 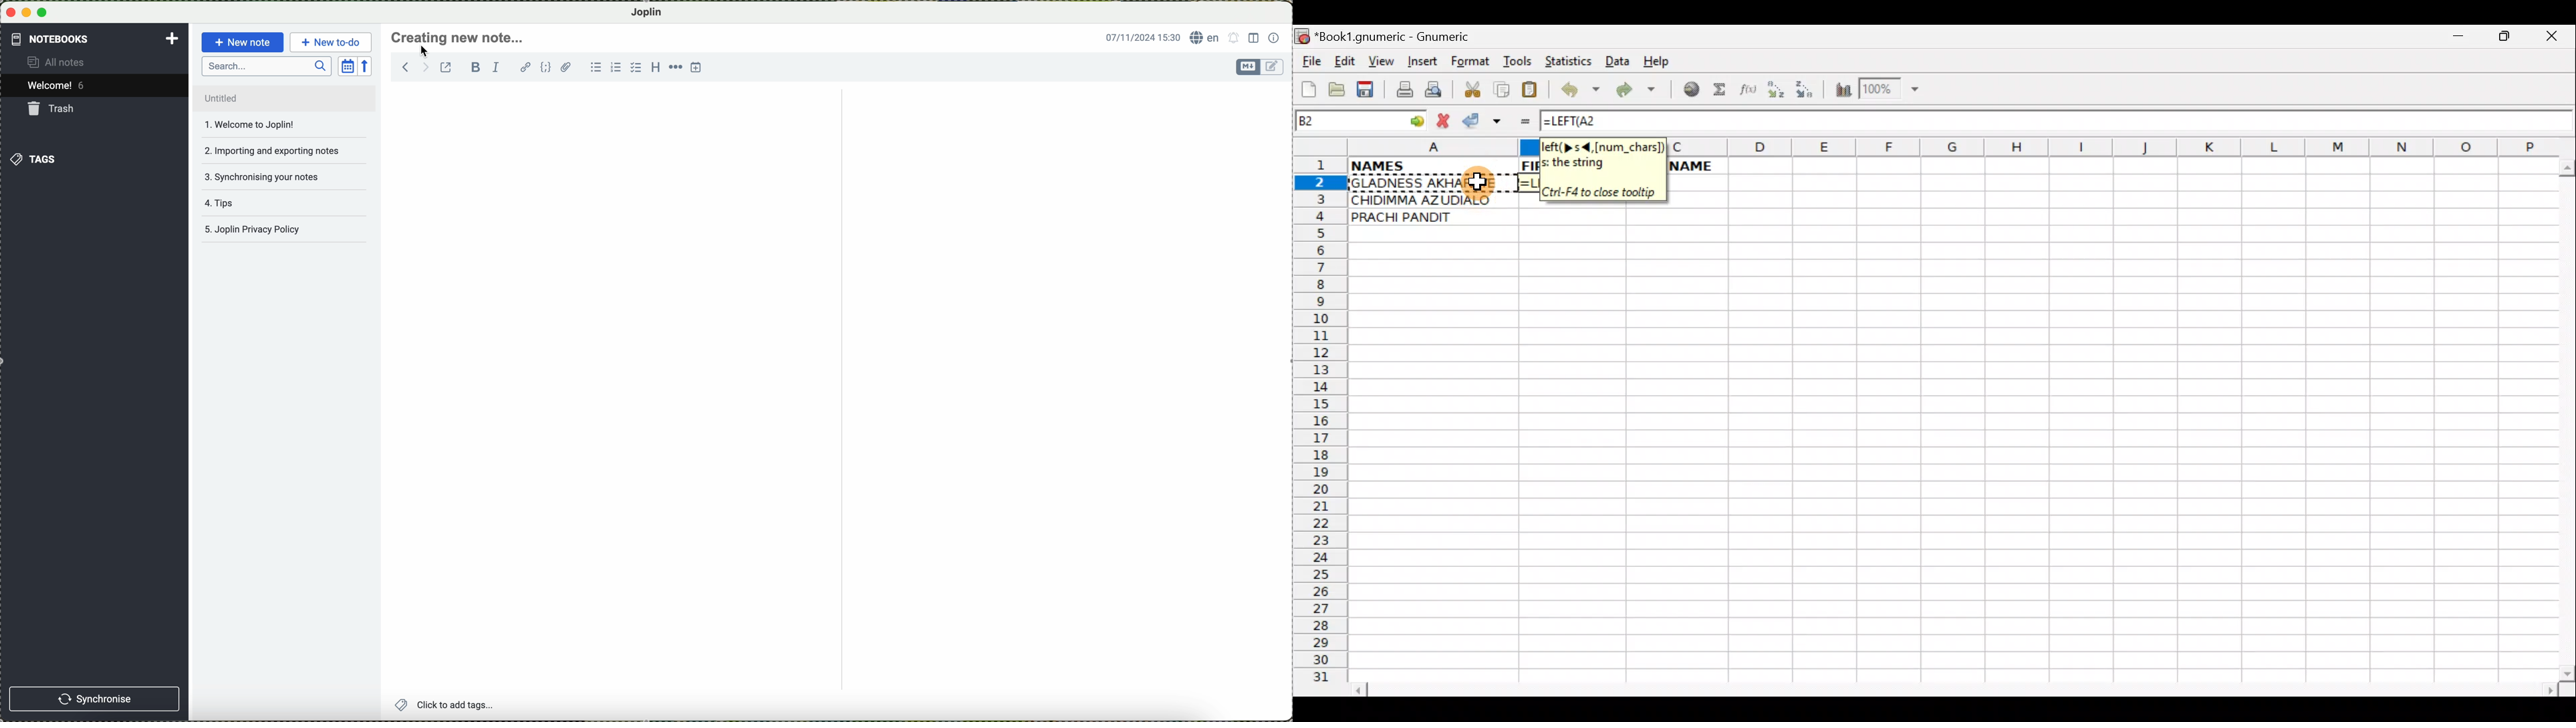 What do you see at coordinates (331, 41) in the screenshot?
I see `new to-do` at bounding box center [331, 41].